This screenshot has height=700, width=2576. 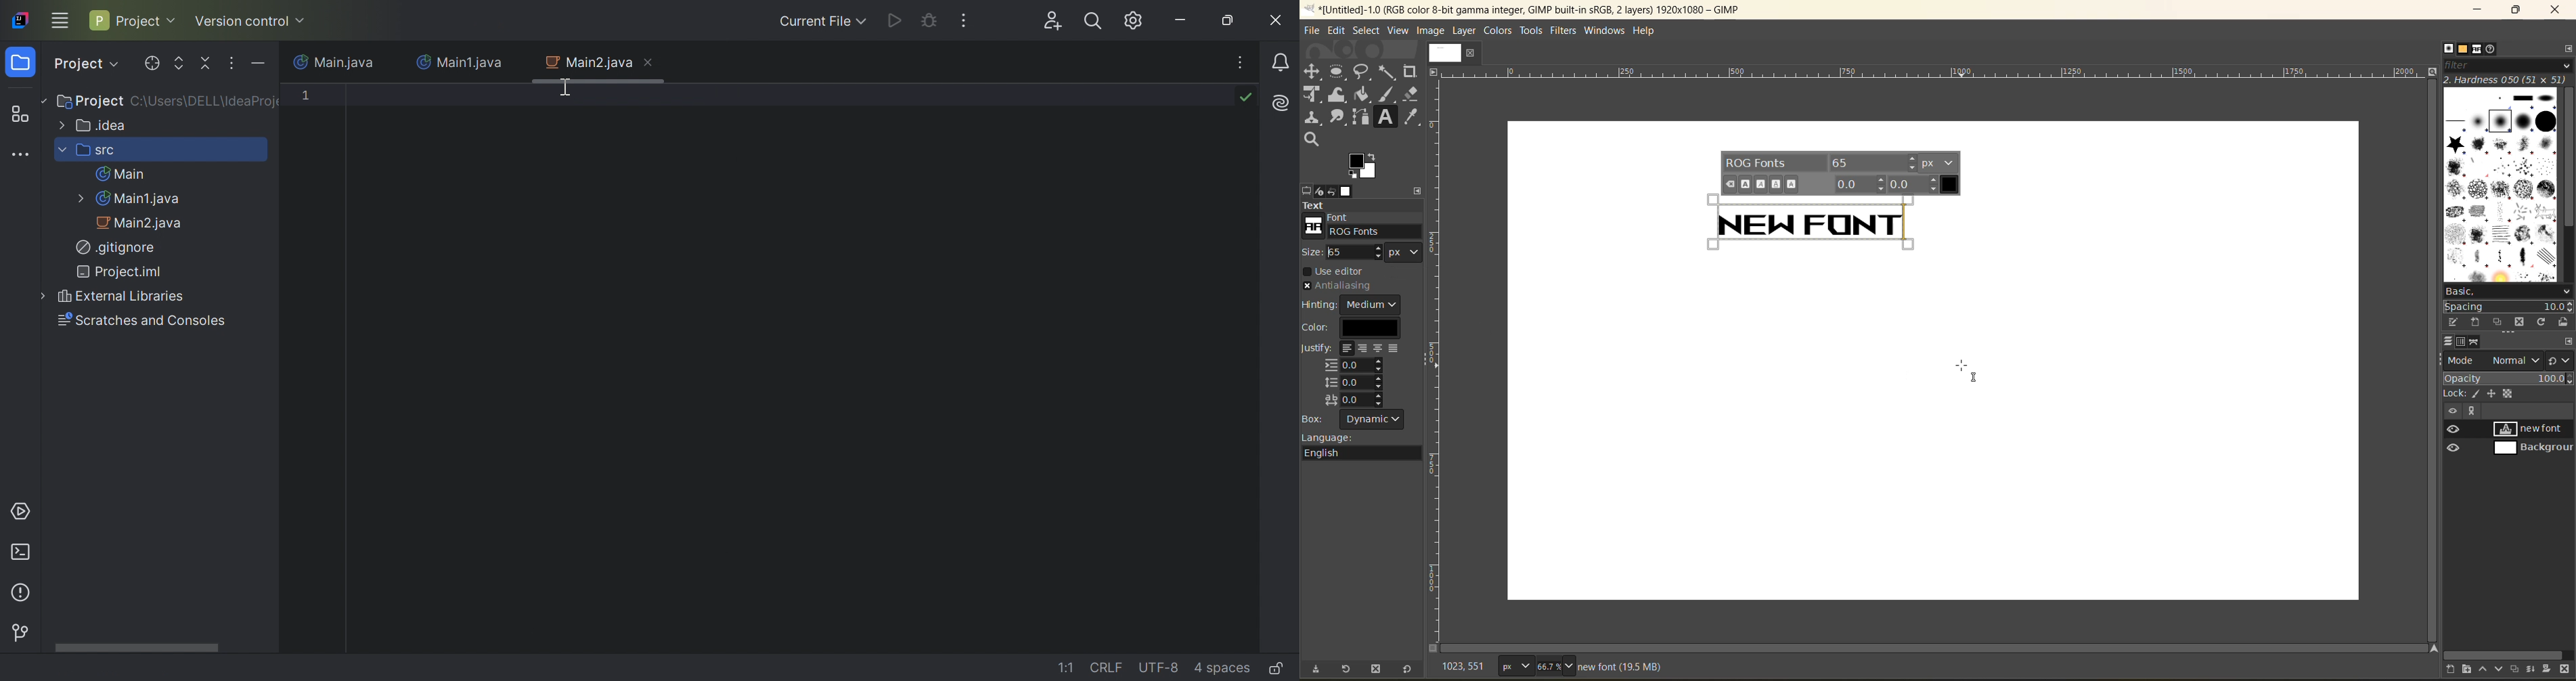 What do you see at coordinates (1339, 272) in the screenshot?
I see `use editor` at bounding box center [1339, 272].